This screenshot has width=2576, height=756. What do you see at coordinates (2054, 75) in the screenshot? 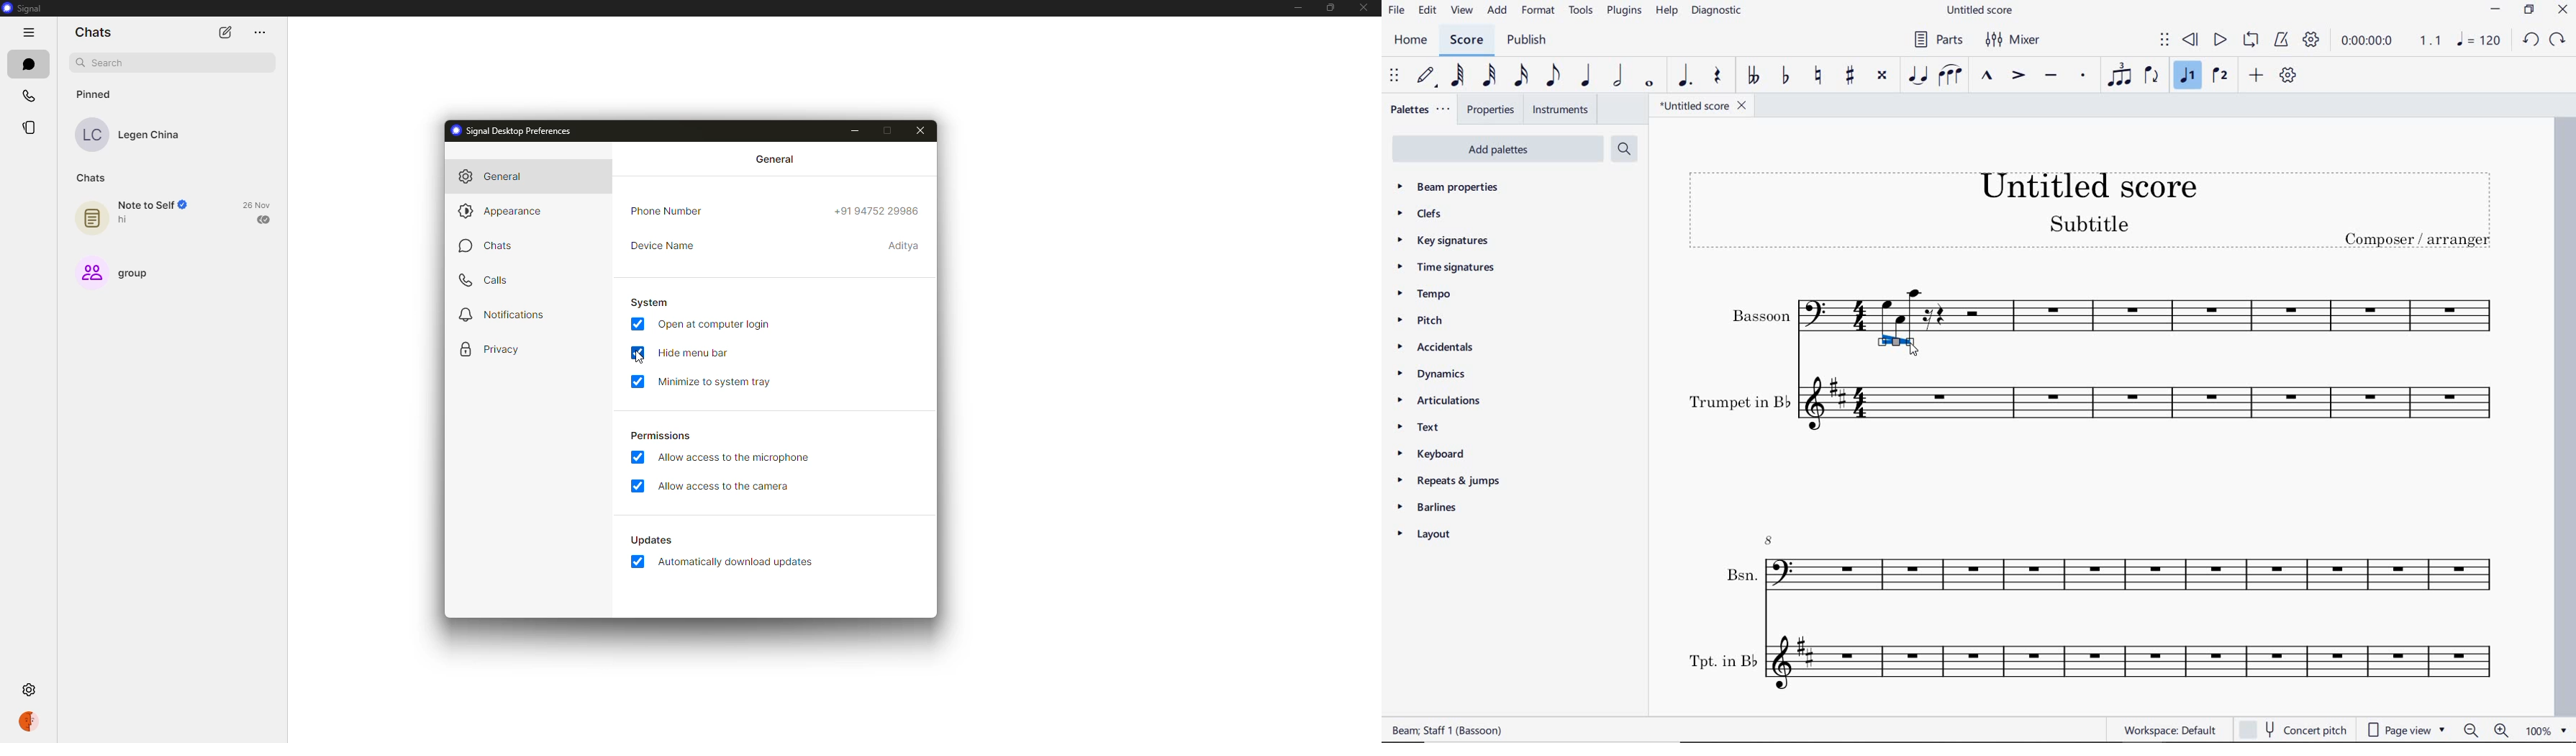
I see `tenuto` at bounding box center [2054, 75].